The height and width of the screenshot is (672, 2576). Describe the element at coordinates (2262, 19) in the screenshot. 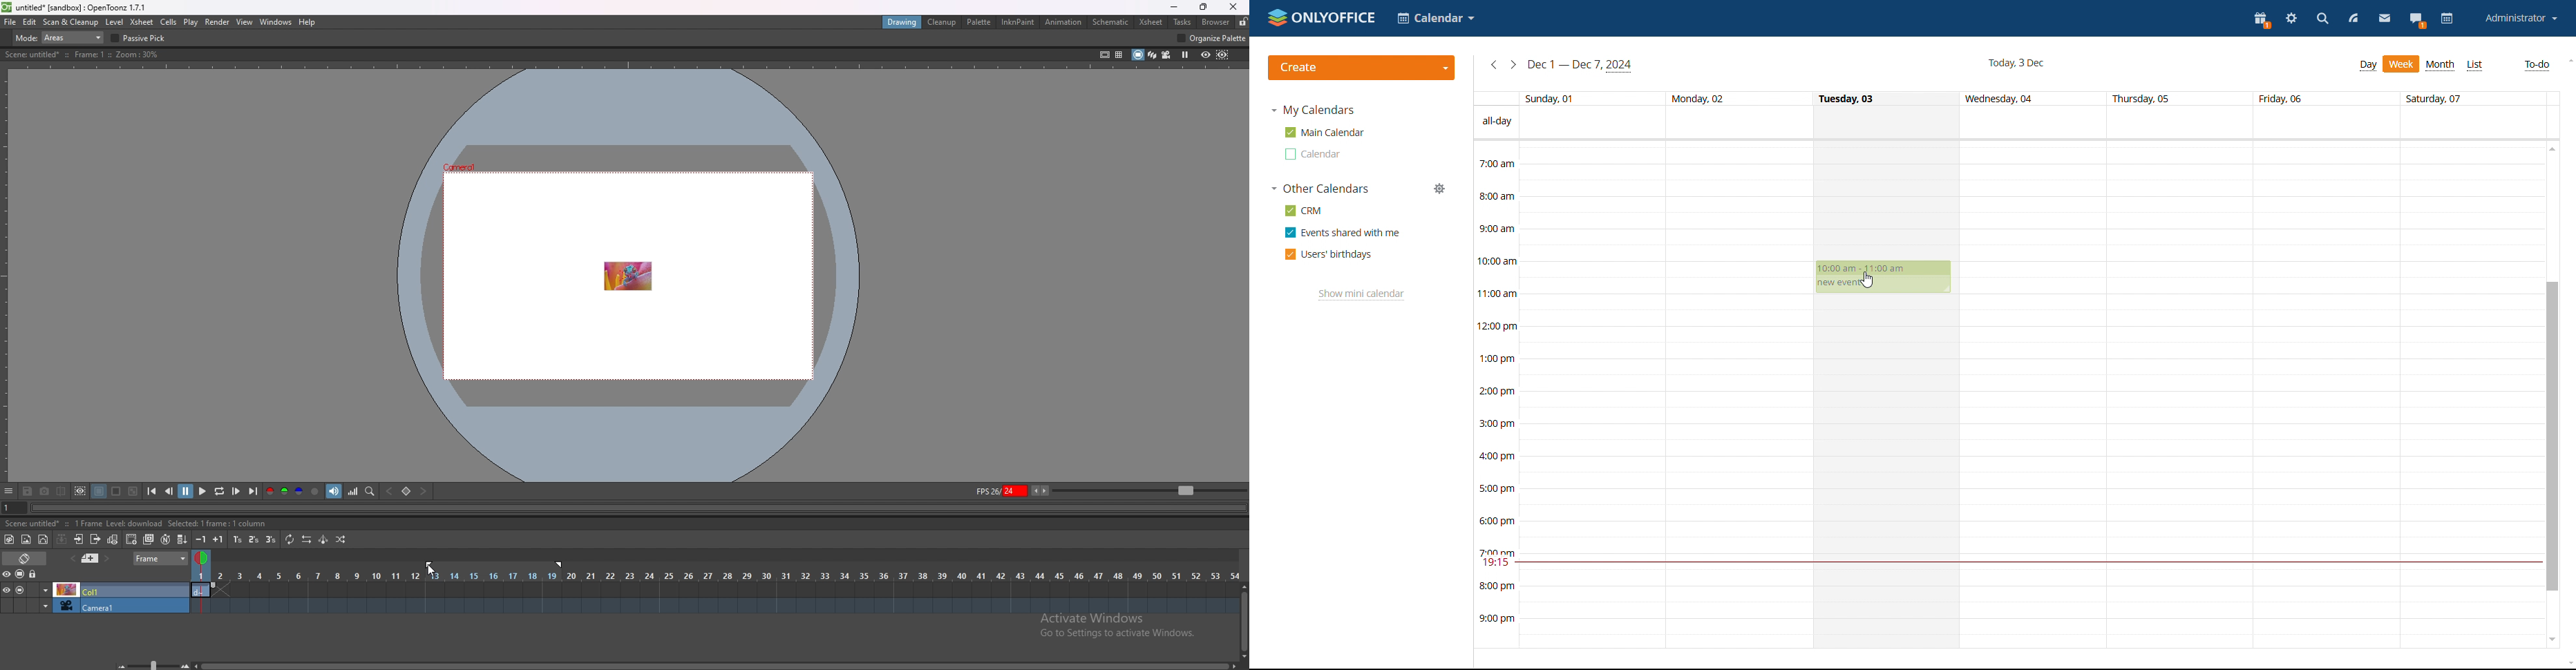

I see `present` at that location.